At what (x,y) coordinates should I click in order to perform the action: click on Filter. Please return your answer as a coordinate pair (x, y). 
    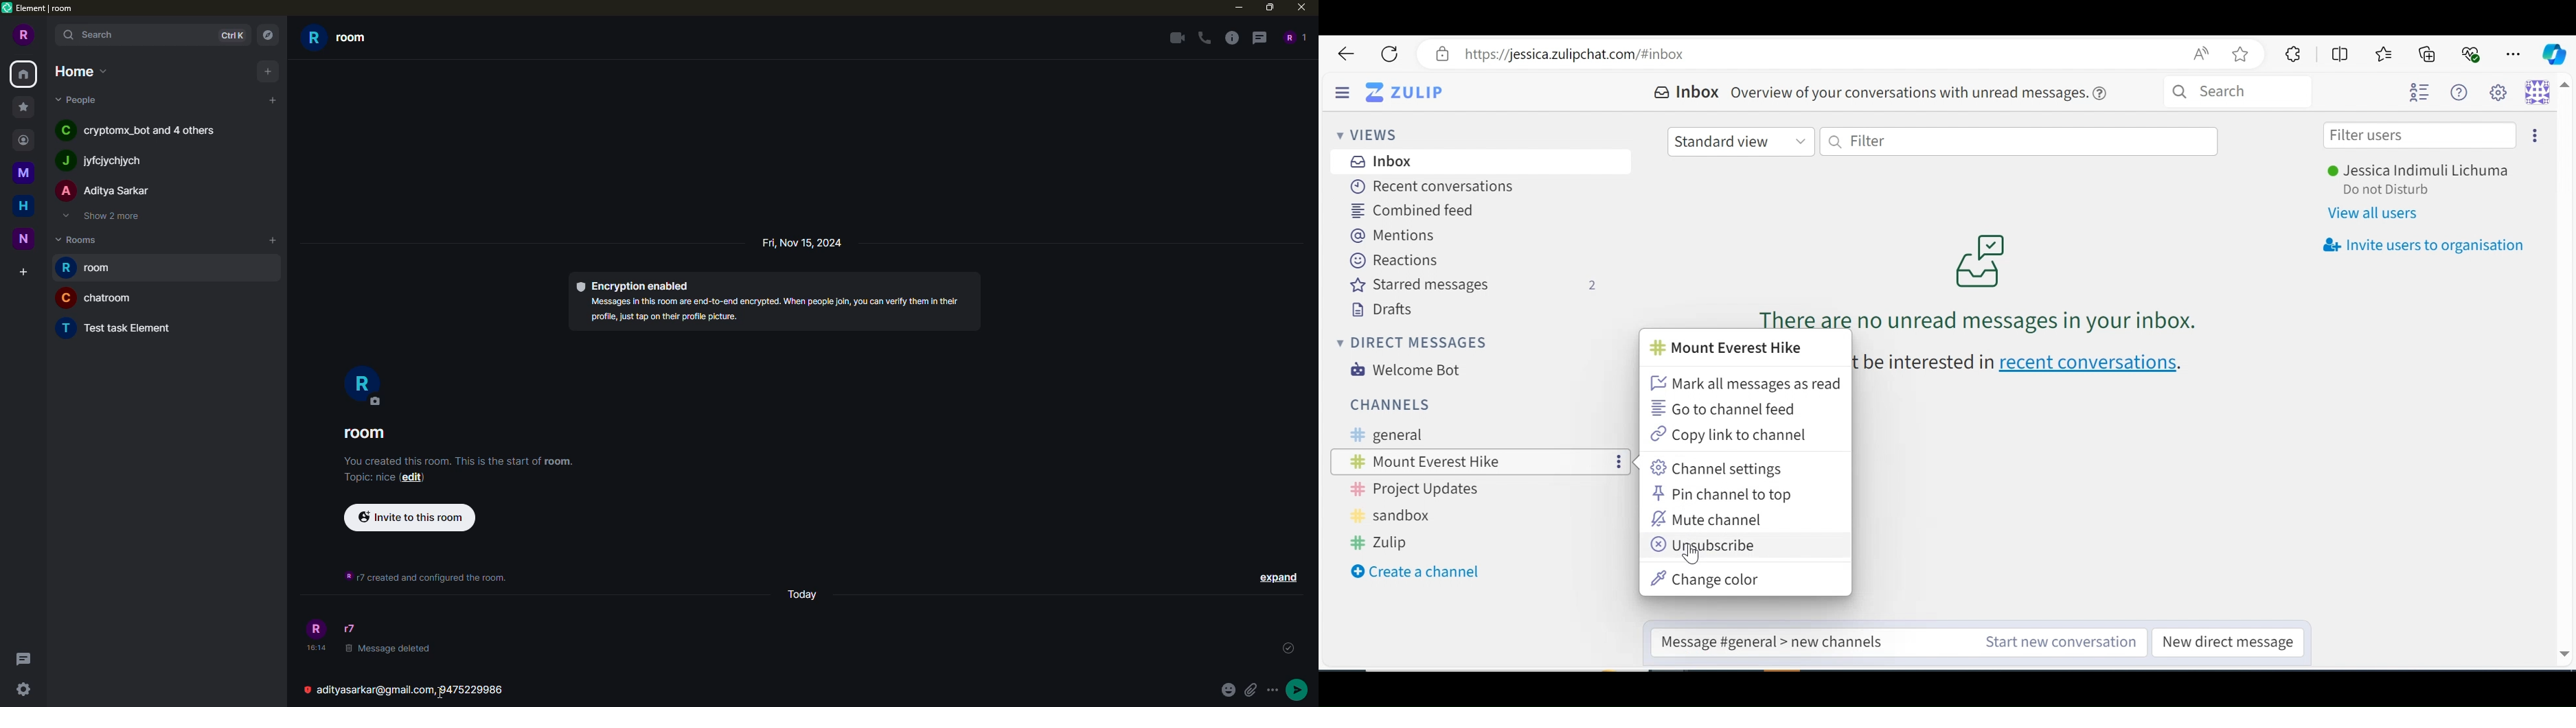
    Looking at the image, I should click on (2021, 143).